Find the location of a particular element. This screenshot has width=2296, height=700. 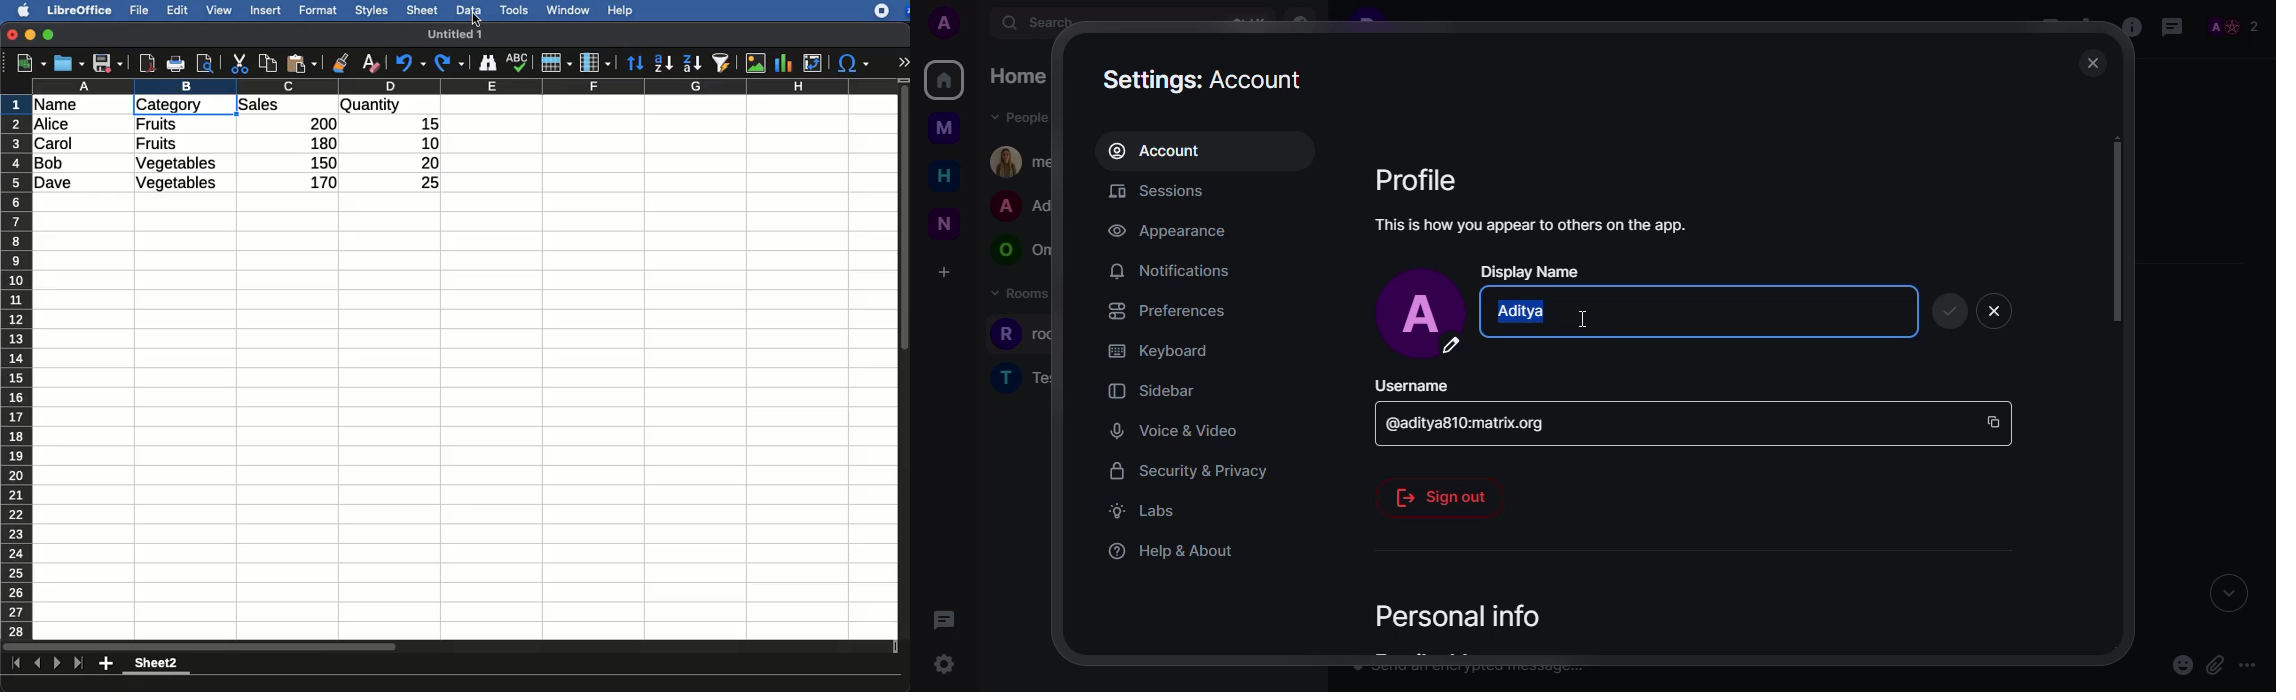

emoji is located at coordinates (2181, 665).